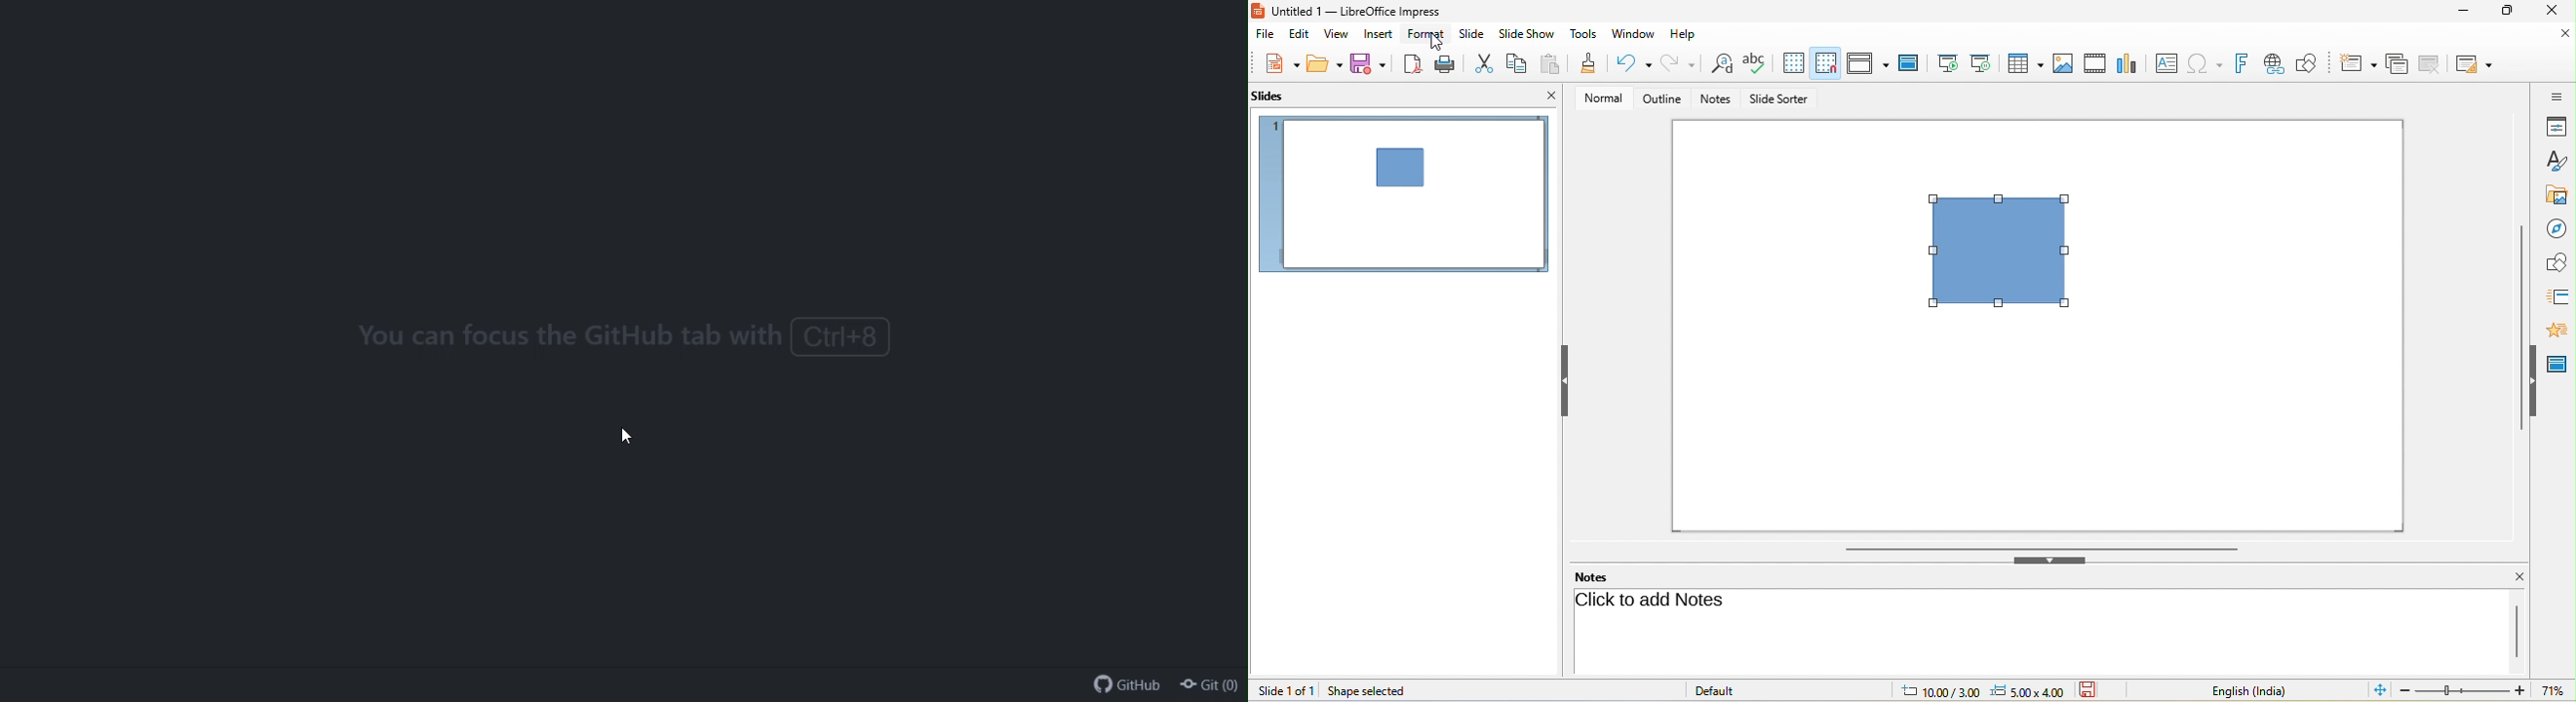 This screenshot has width=2576, height=728. I want to click on text box, so click(2168, 62).